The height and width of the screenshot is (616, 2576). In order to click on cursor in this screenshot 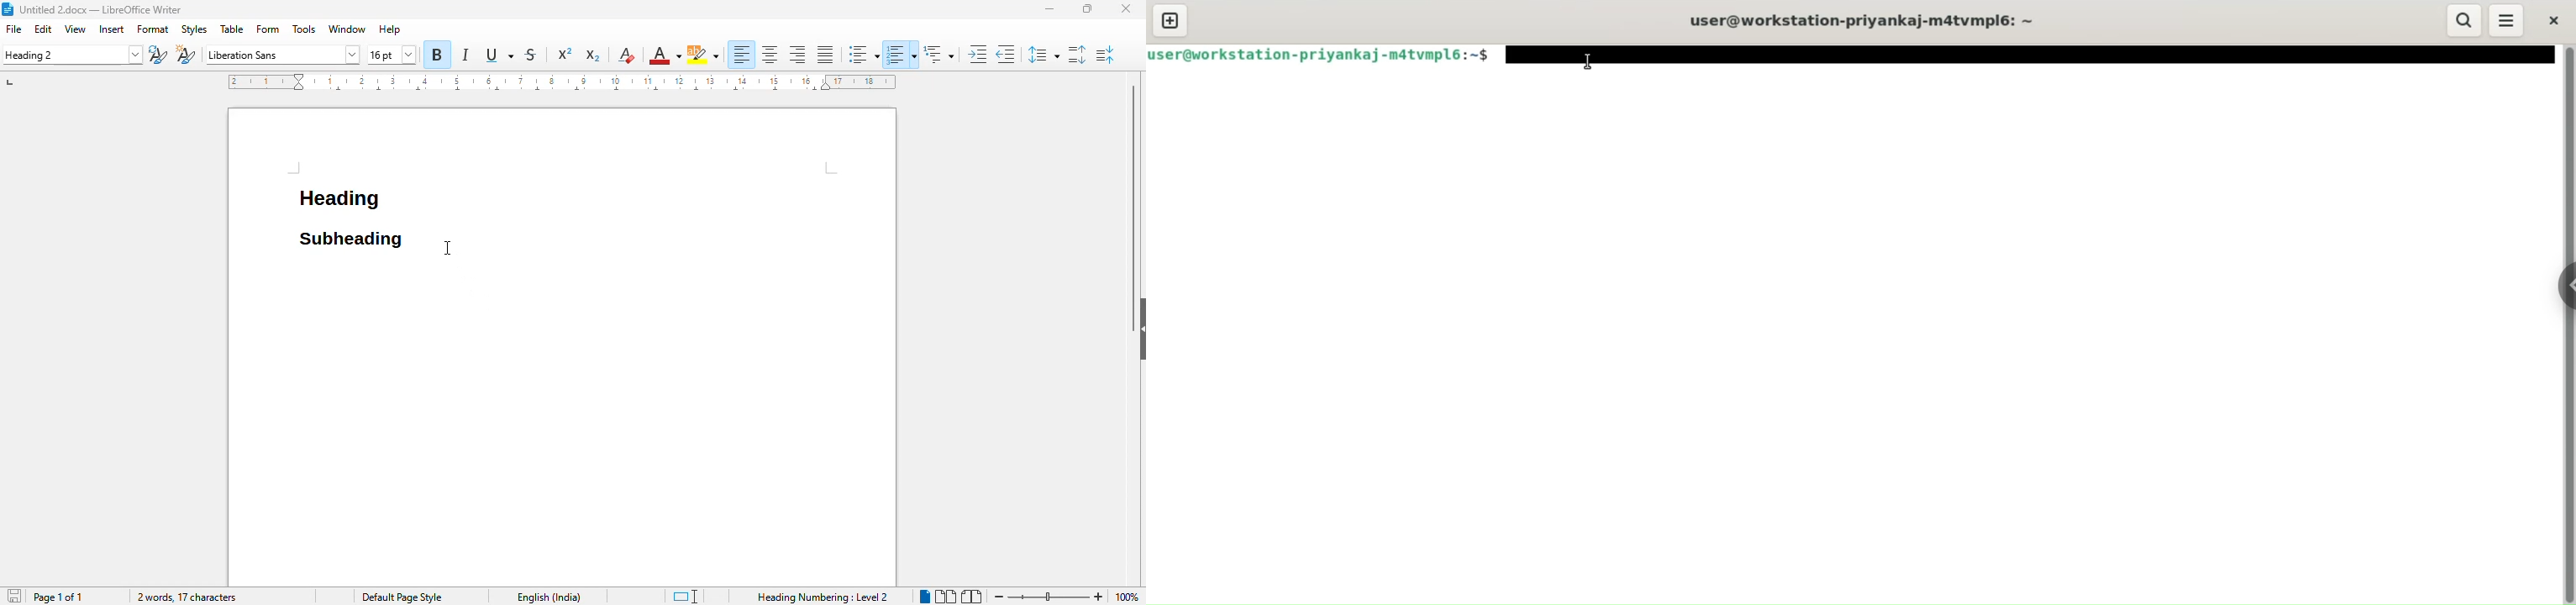, I will do `click(1586, 61)`.